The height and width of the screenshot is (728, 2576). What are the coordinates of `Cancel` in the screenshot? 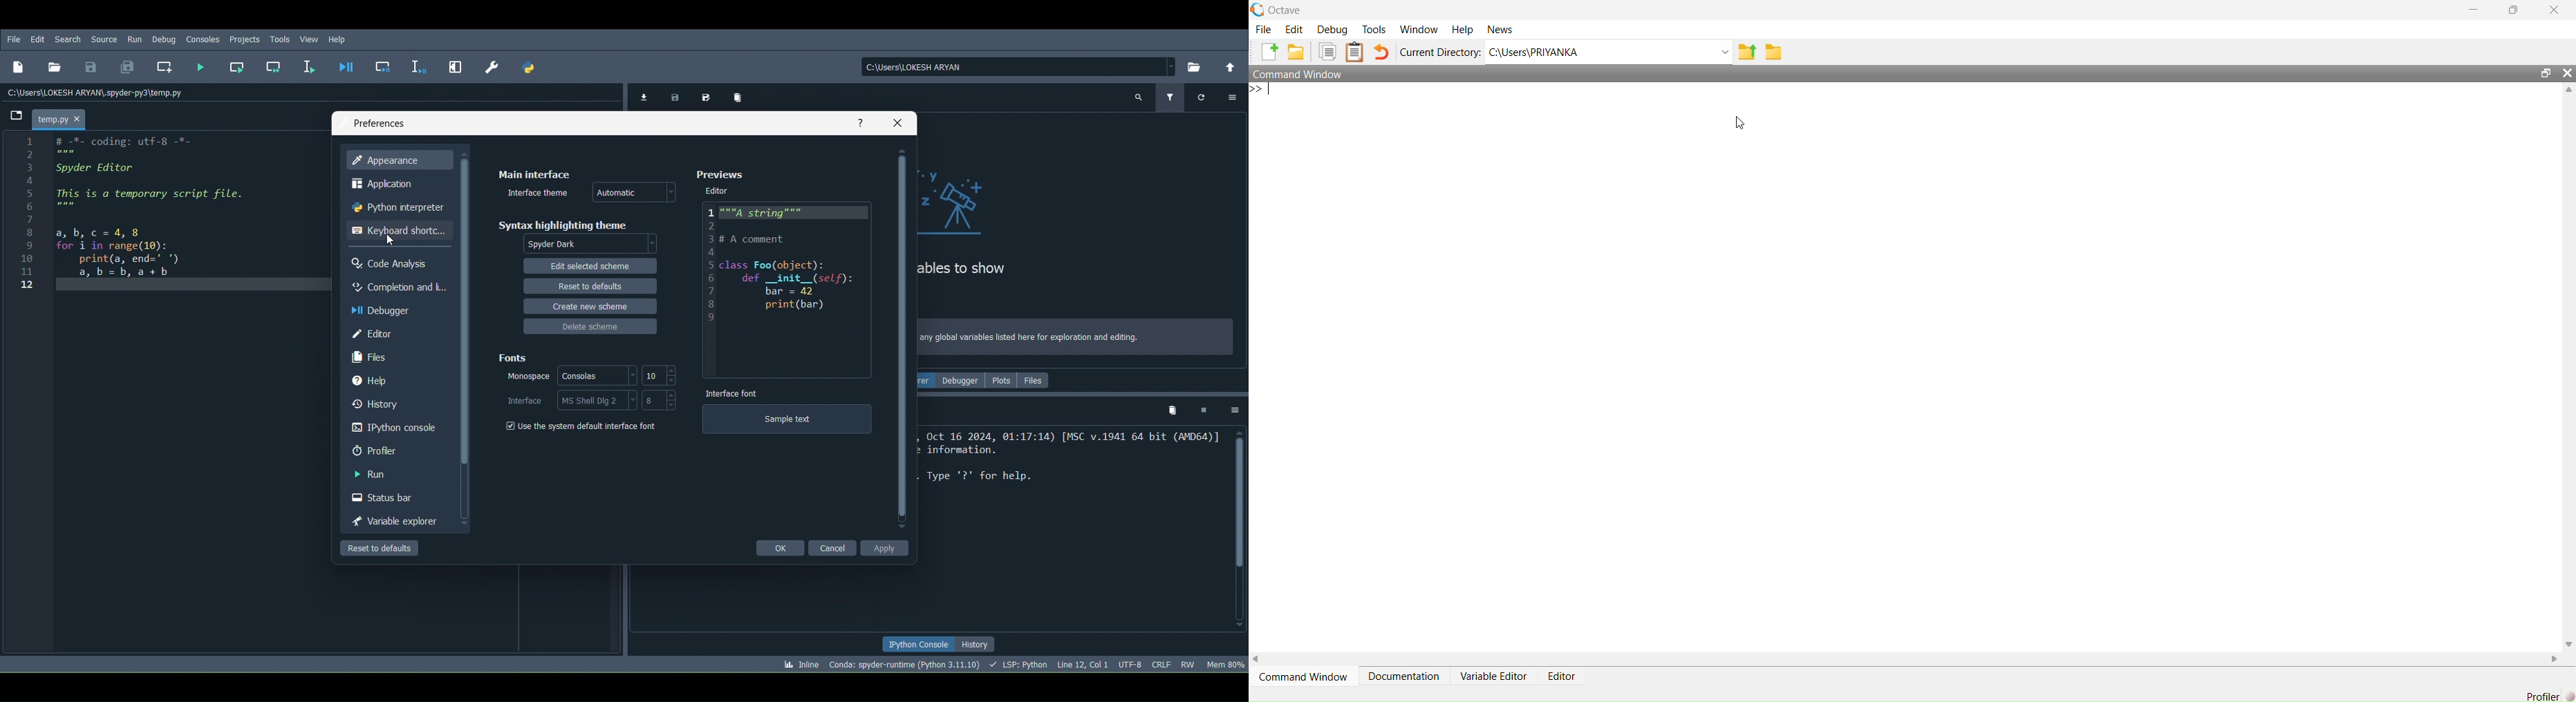 It's located at (835, 549).